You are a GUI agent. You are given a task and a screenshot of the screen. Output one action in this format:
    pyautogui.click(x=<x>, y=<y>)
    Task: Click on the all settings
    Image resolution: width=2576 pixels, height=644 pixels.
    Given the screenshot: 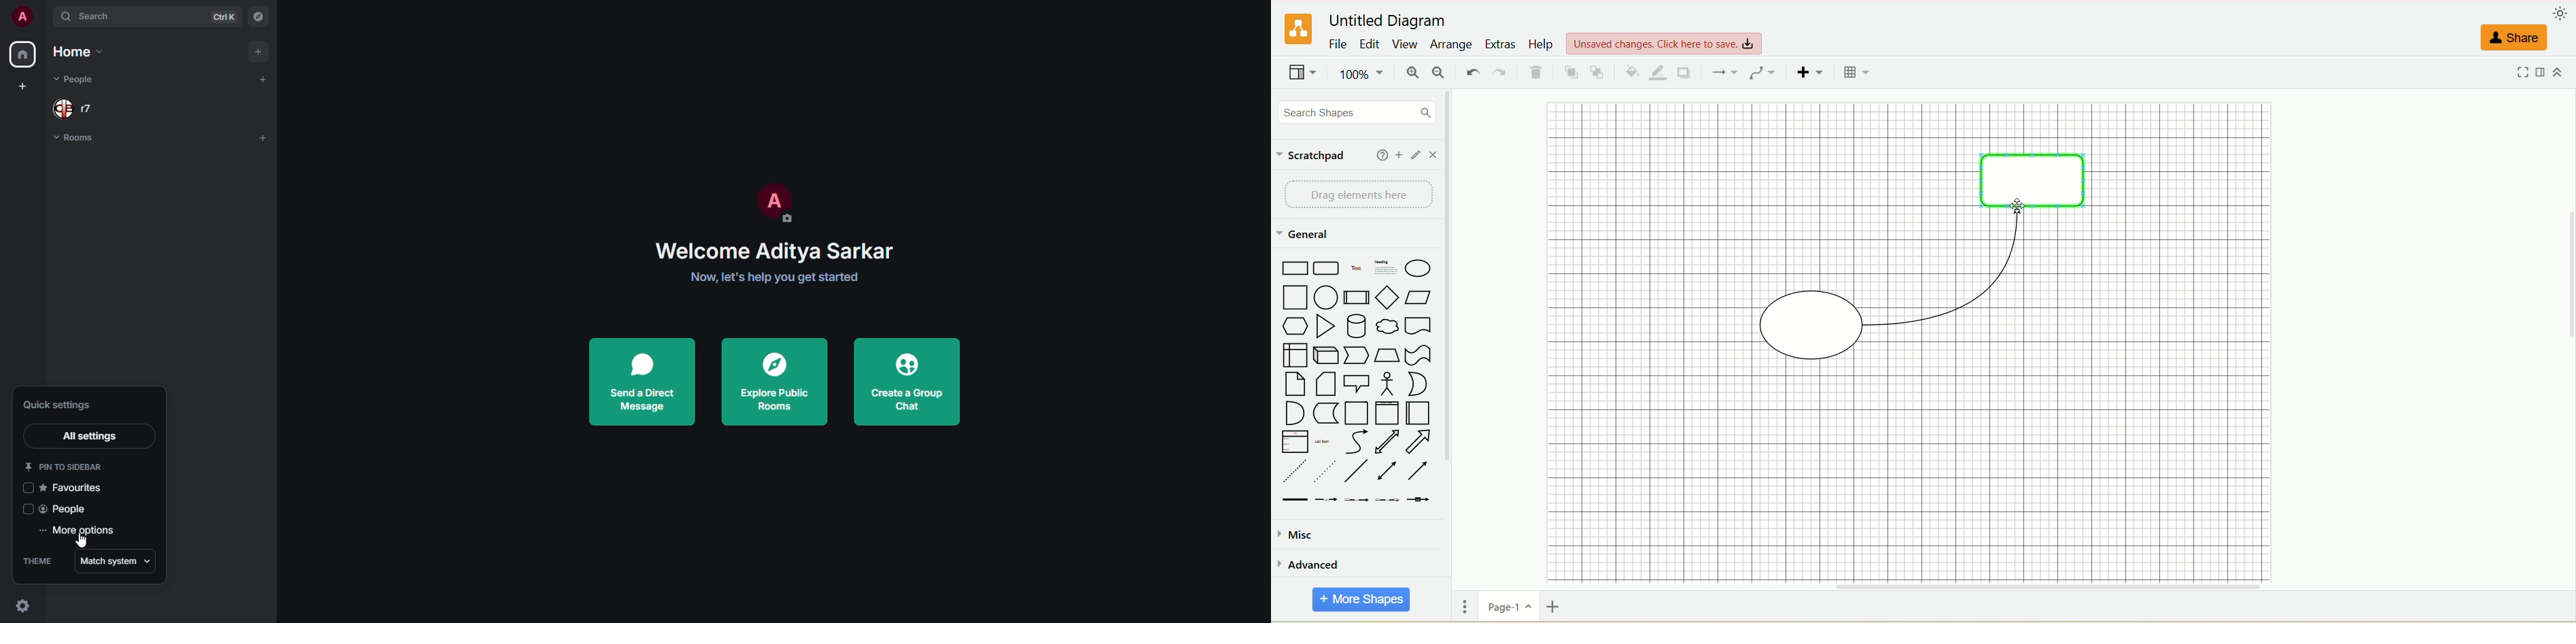 What is the action you would take?
    pyautogui.click(x=93, y=435)
    